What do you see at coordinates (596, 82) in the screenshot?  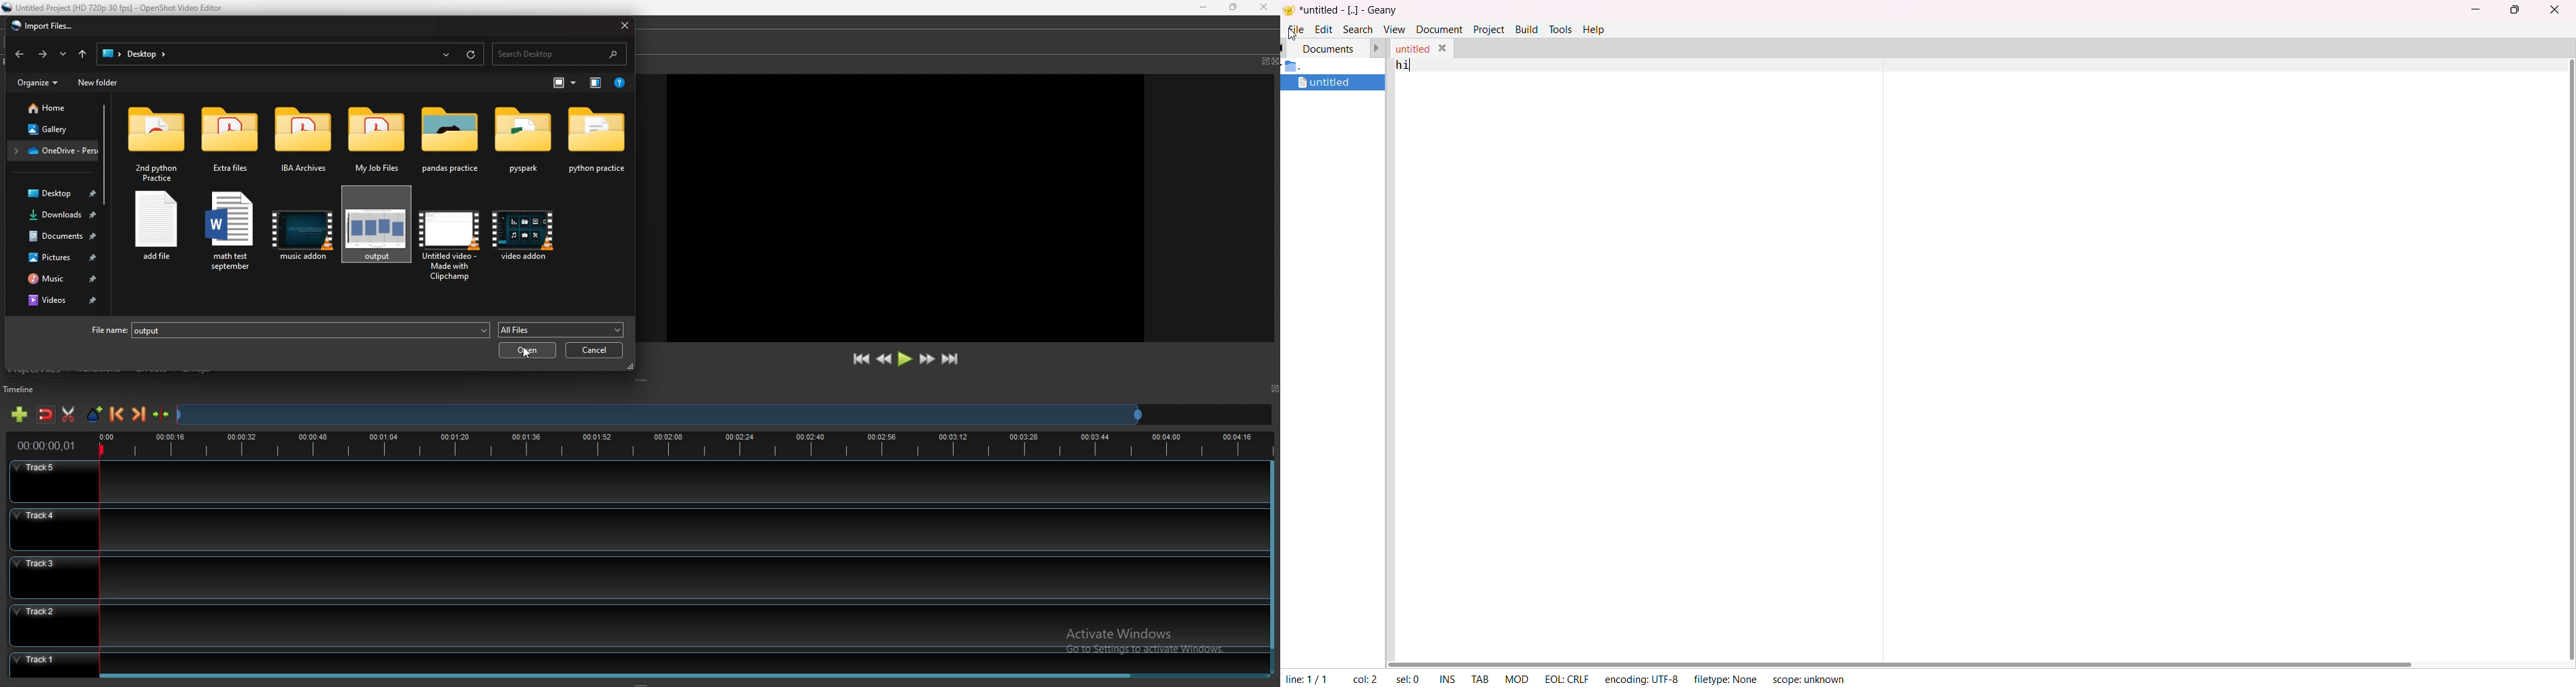 I see `show preview pane` at bounding box center [596, 82].